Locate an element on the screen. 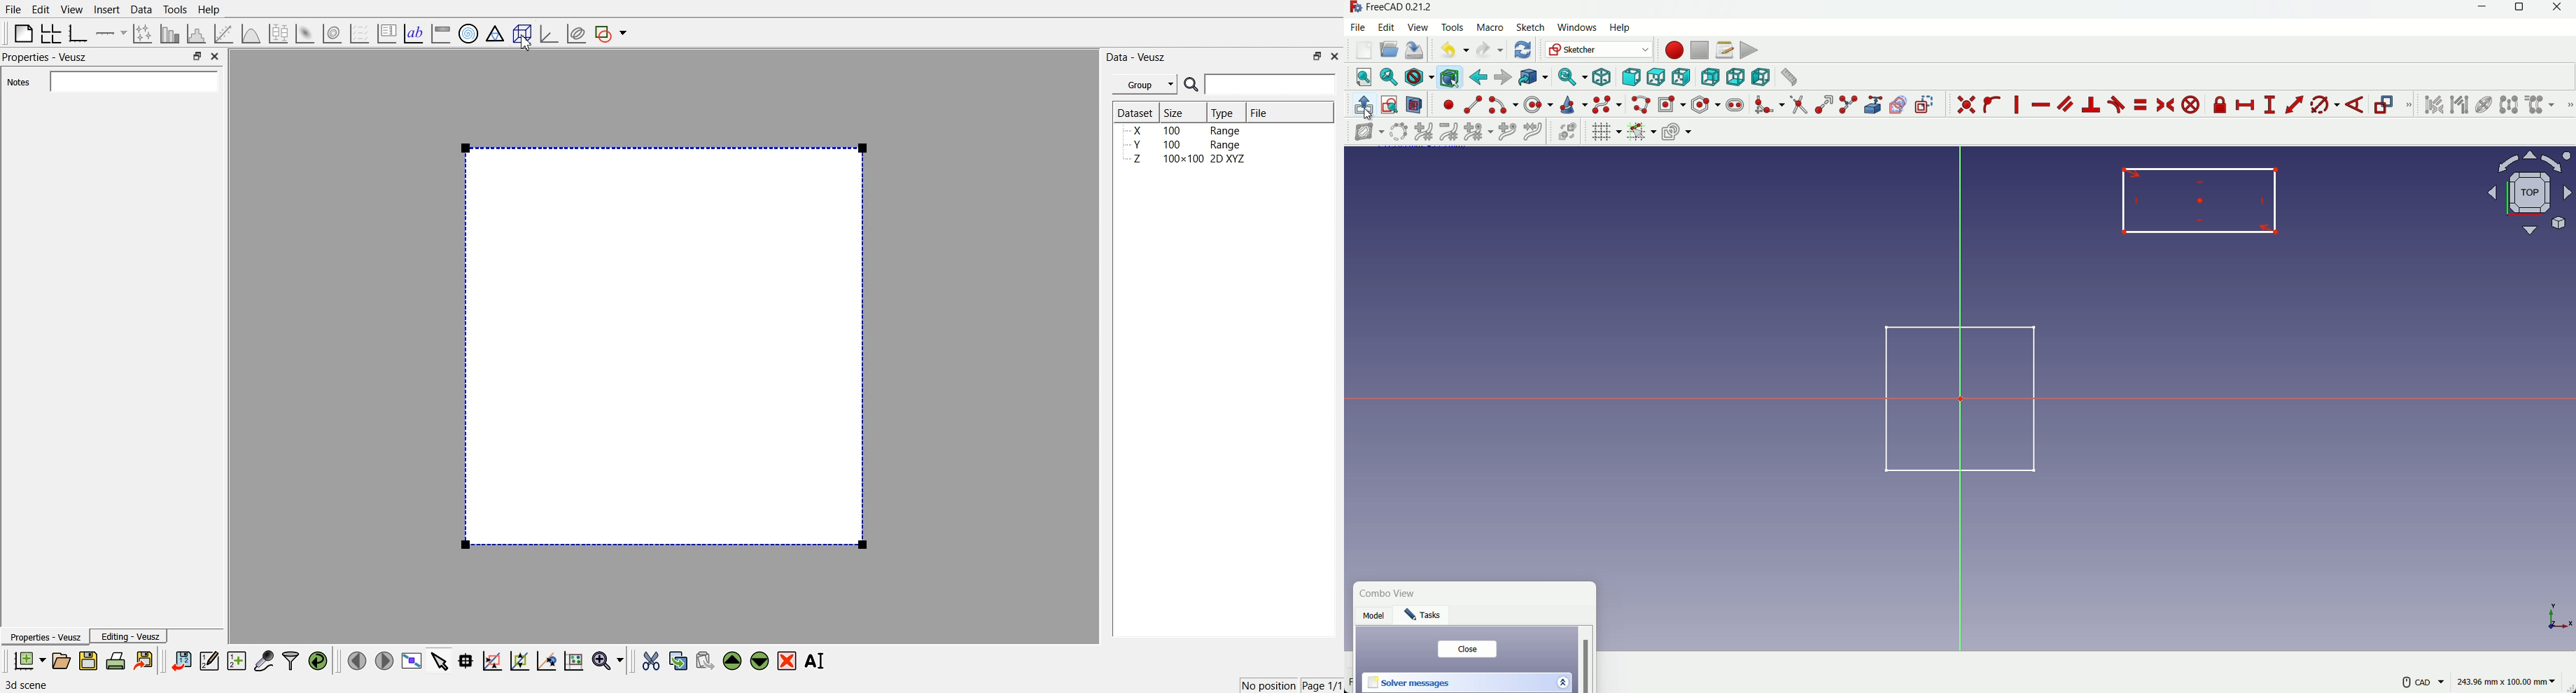 Image resolution: width=2576 pixels, height=700 pixels. isometric view is located at coordinates (1602, 78).